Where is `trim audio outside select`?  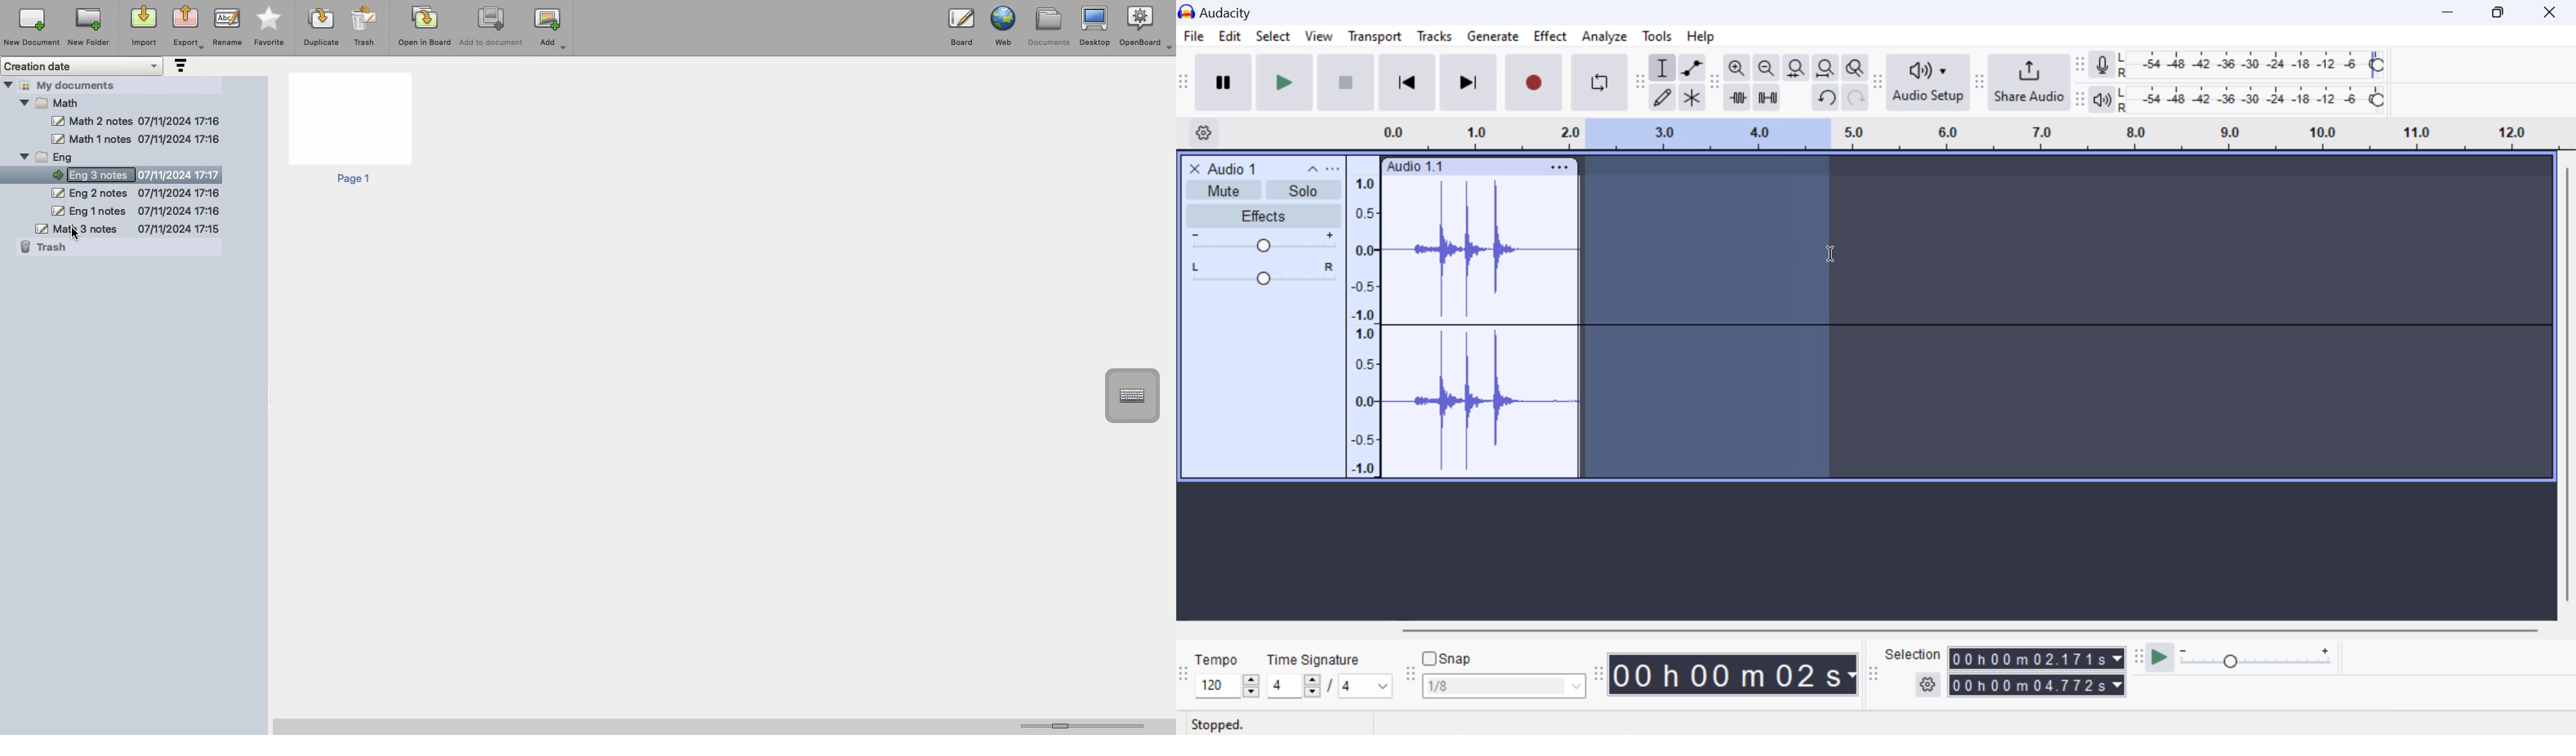 trim audio outside select is located at coordinates (1738, 97).